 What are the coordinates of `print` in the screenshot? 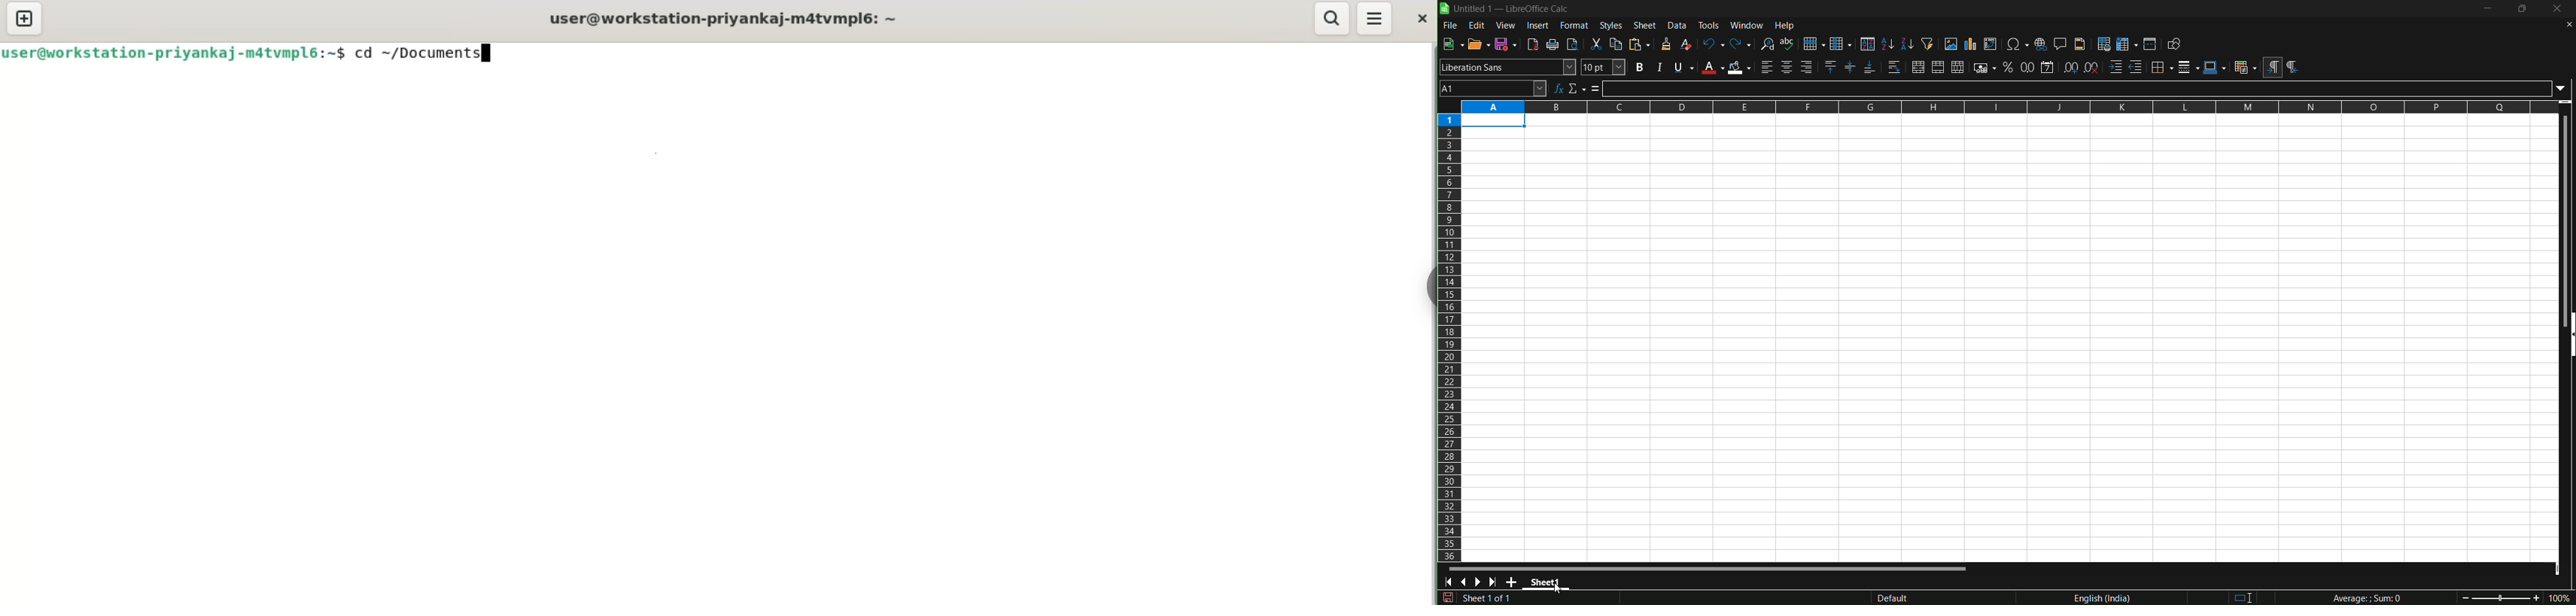 It's located at (1554, 44).